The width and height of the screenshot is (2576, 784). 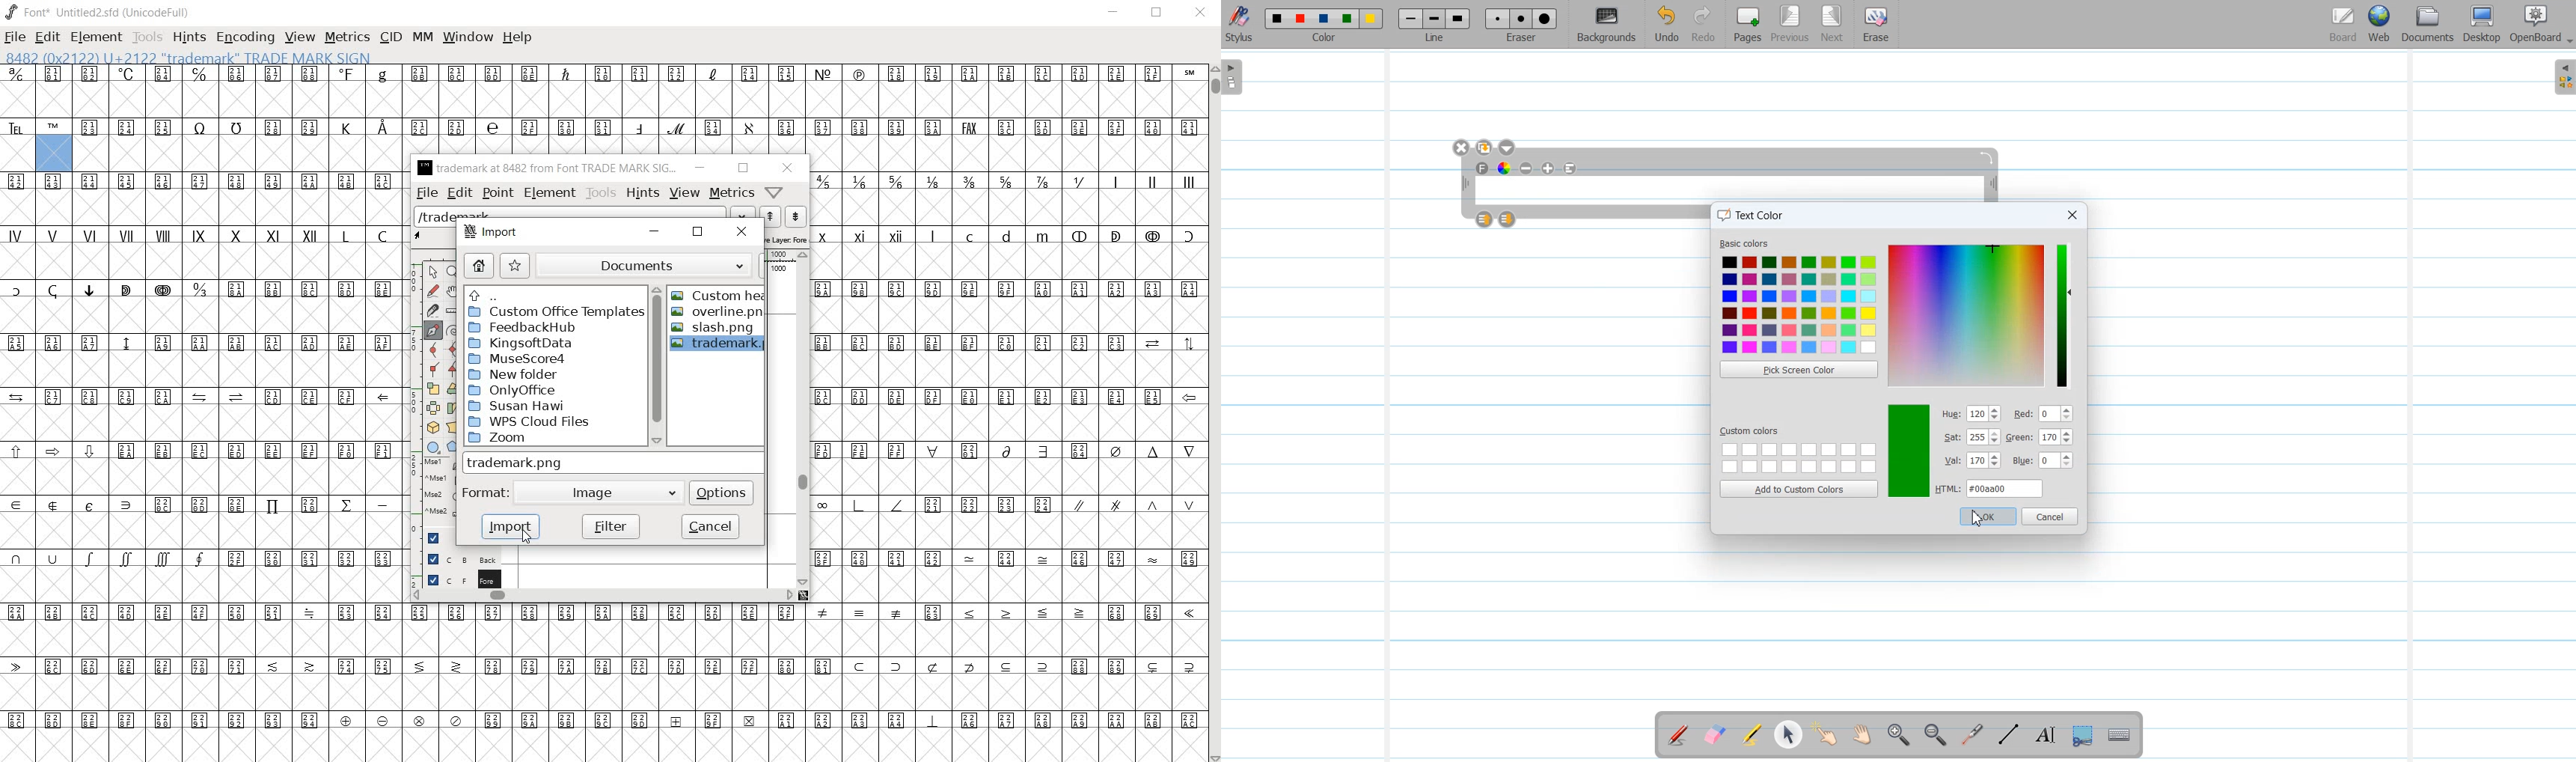 I want to click on Add a corner point, so click(x=452, y=369).